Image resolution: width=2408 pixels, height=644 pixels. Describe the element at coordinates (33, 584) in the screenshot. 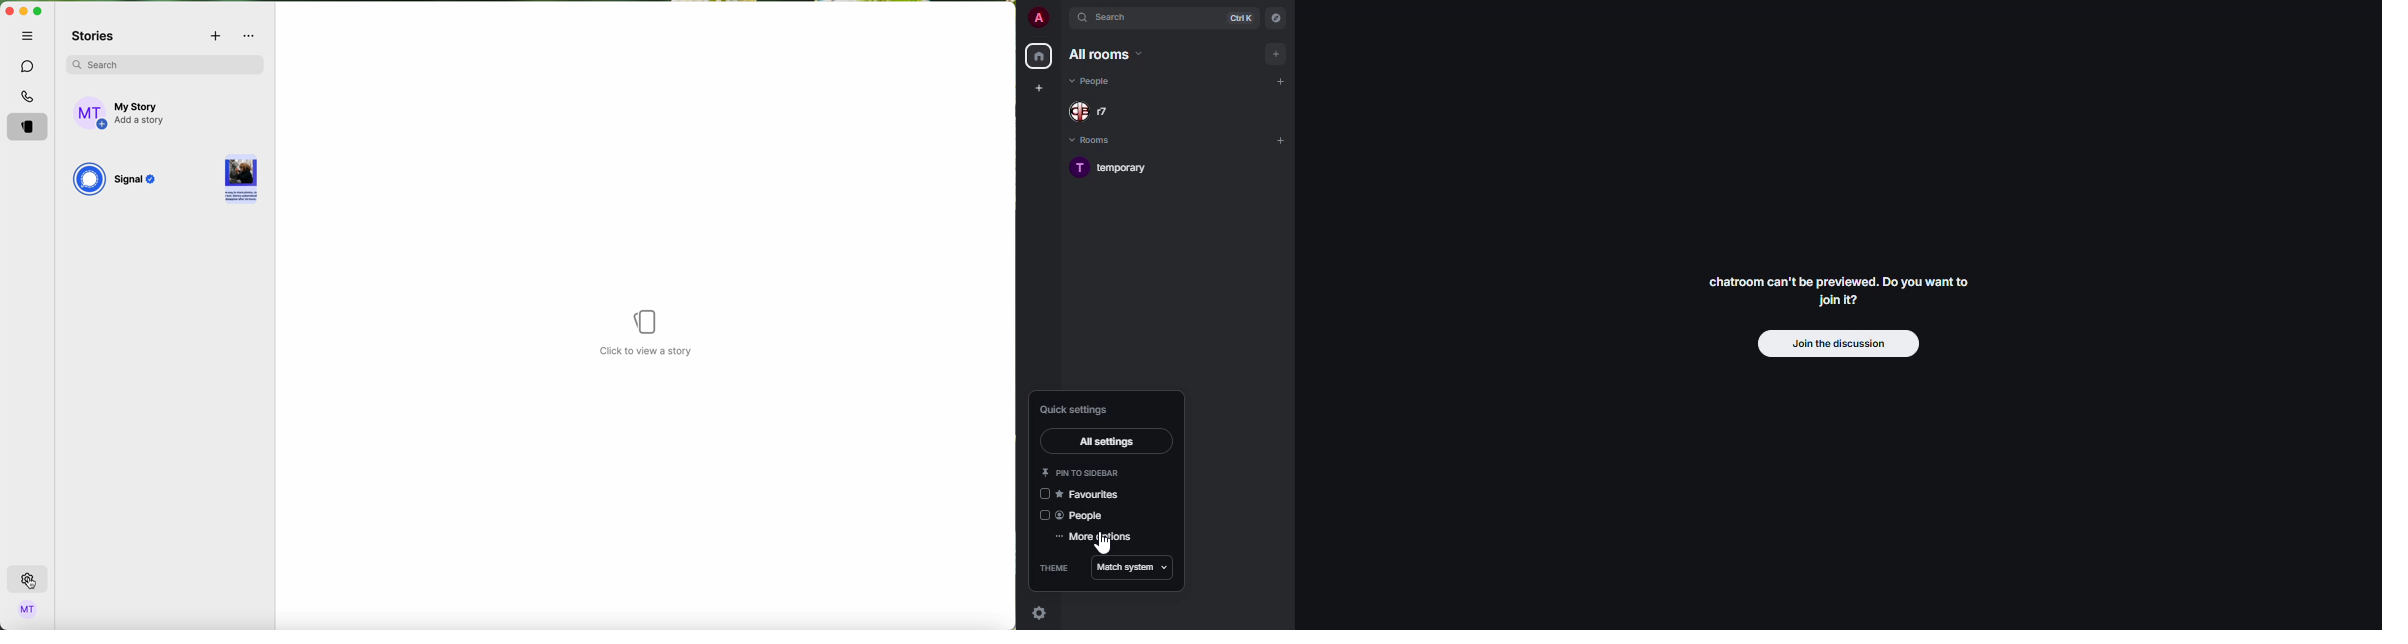

I see `cursor` at that location.